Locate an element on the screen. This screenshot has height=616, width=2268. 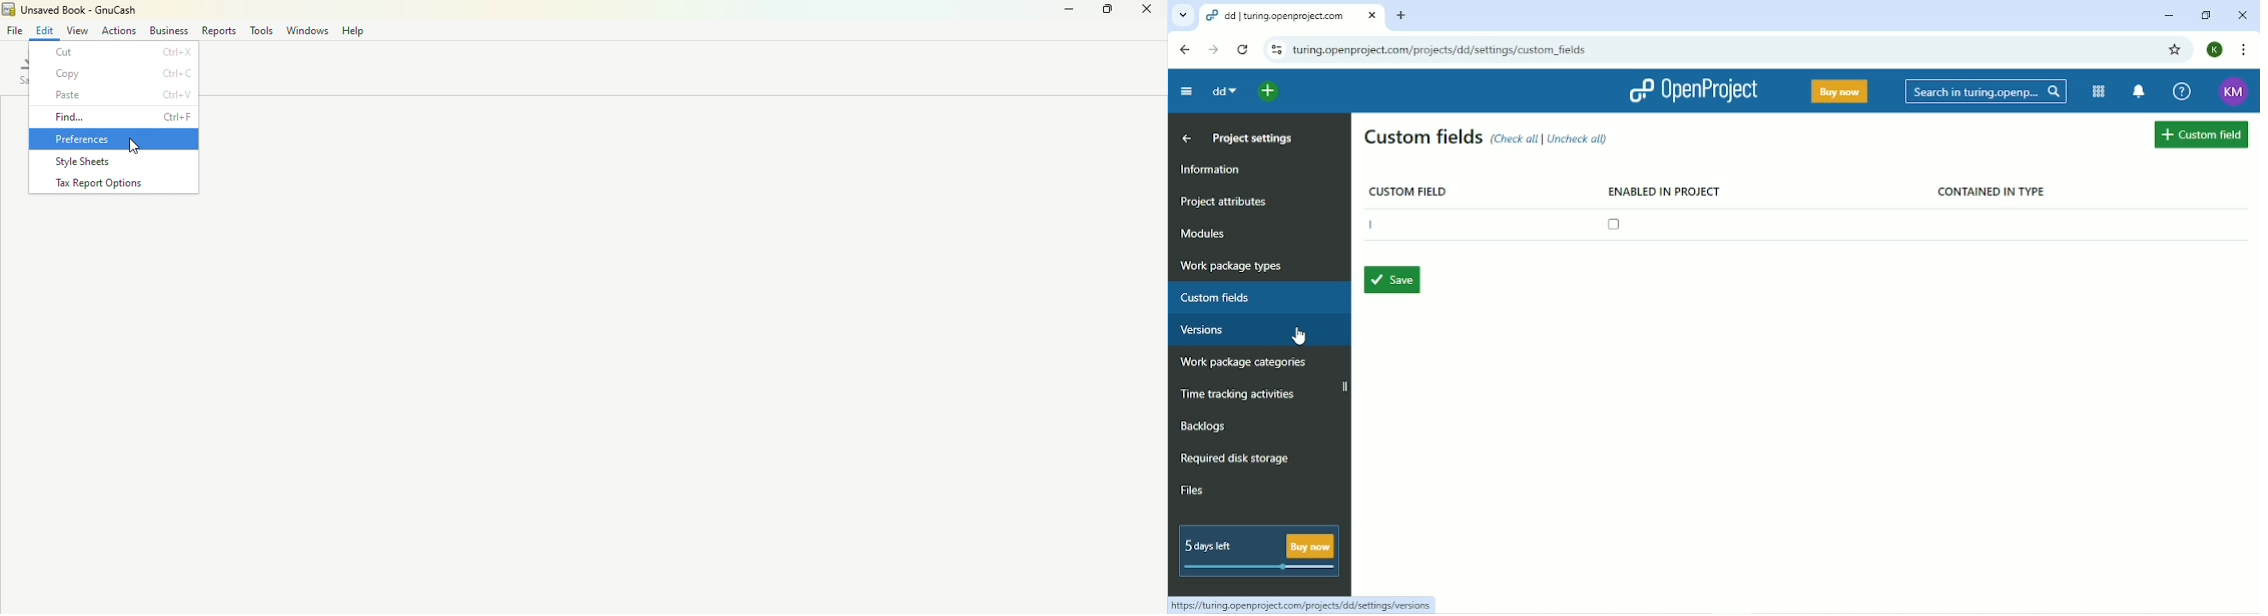
Cursor is located at coordinates (1298, 335).